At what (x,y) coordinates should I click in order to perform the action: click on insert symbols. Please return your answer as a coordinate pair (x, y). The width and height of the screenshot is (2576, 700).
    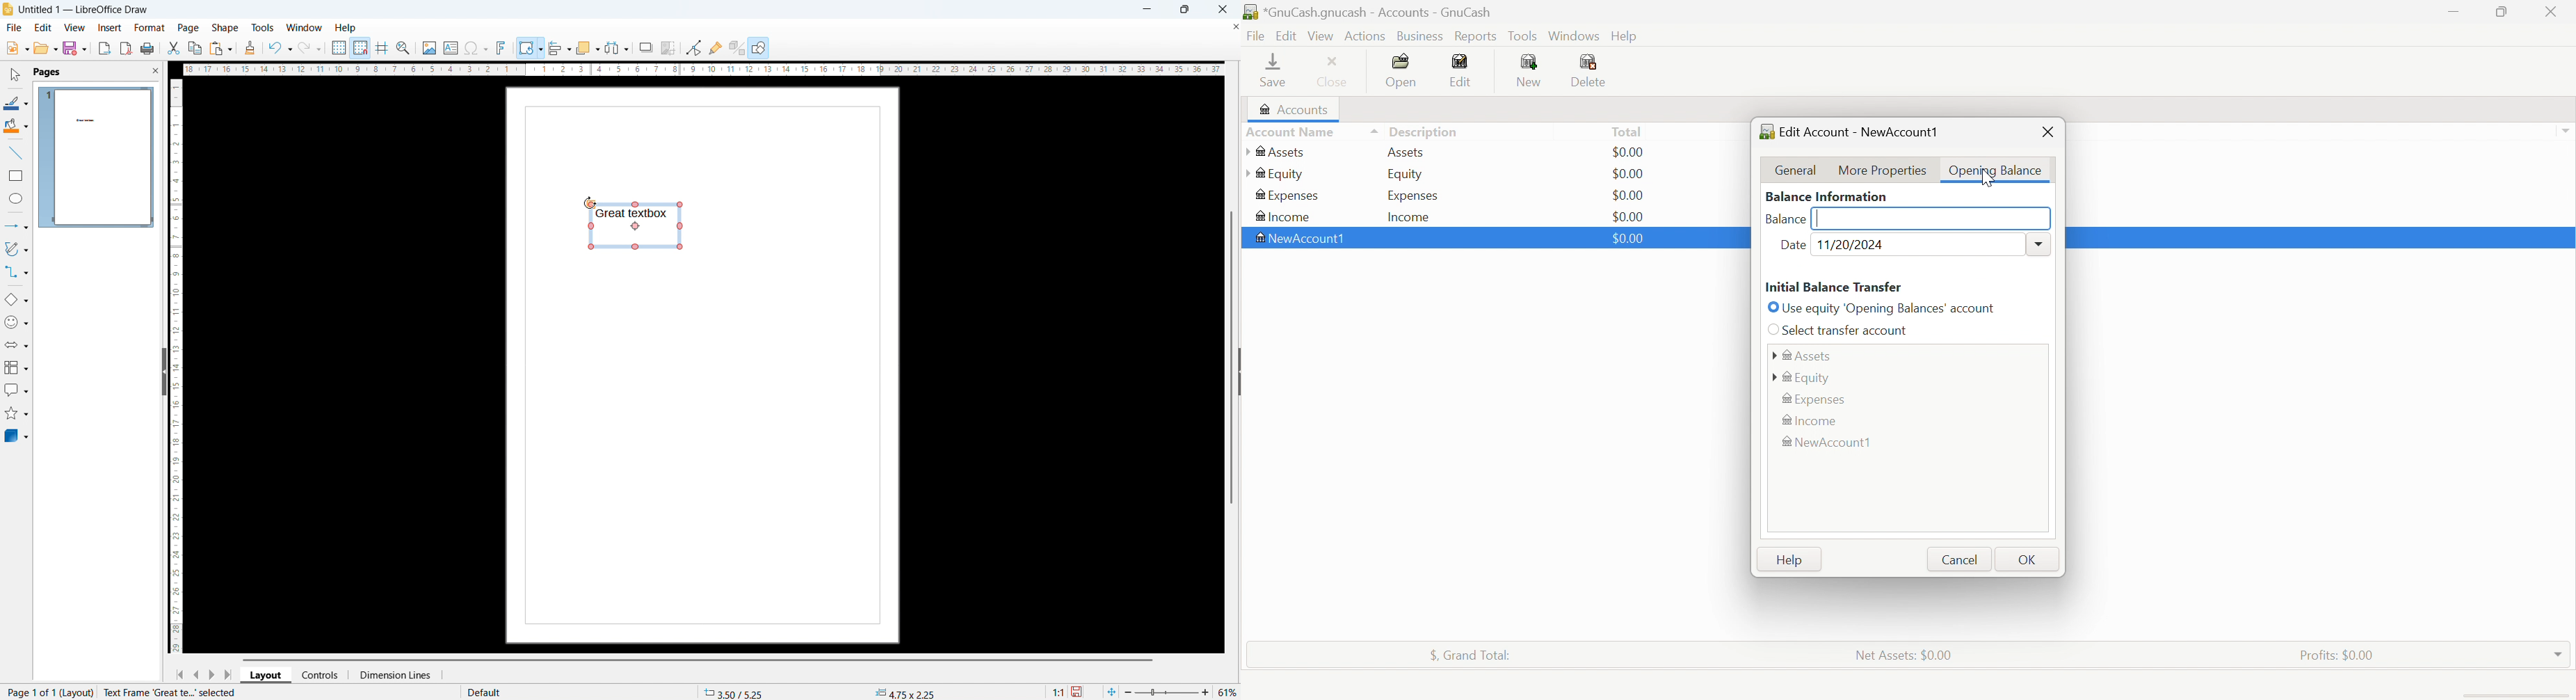
    Looking at the image, I should click on (476, 48).